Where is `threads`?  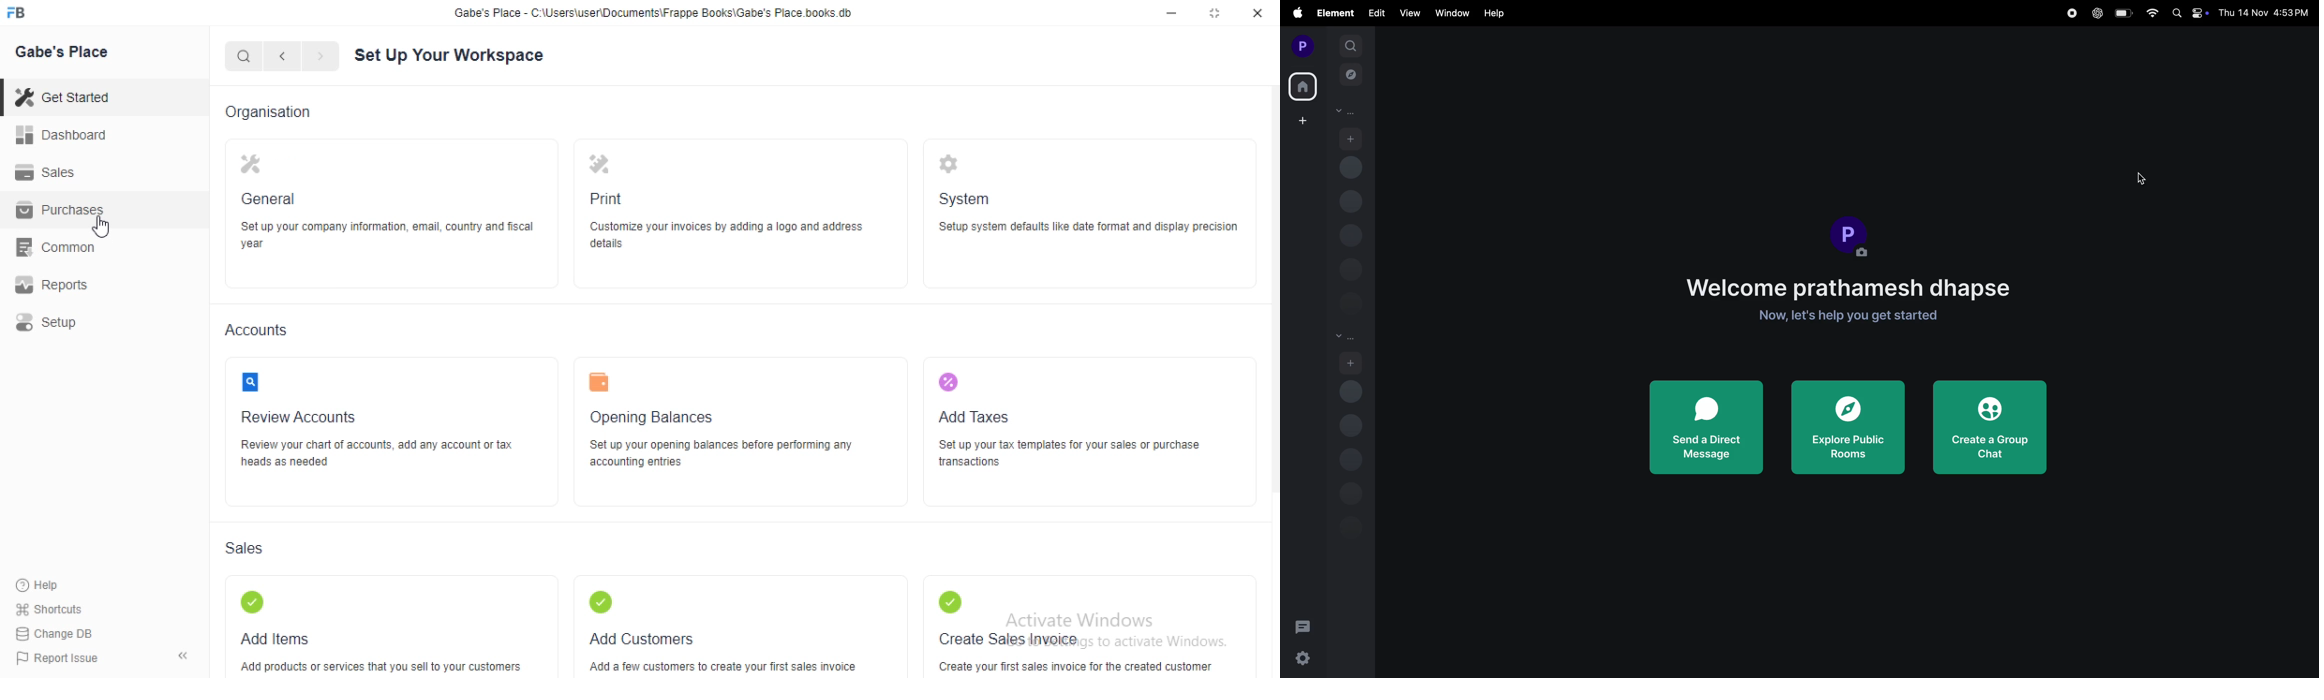 threads is located at coordinates (1303, 626).